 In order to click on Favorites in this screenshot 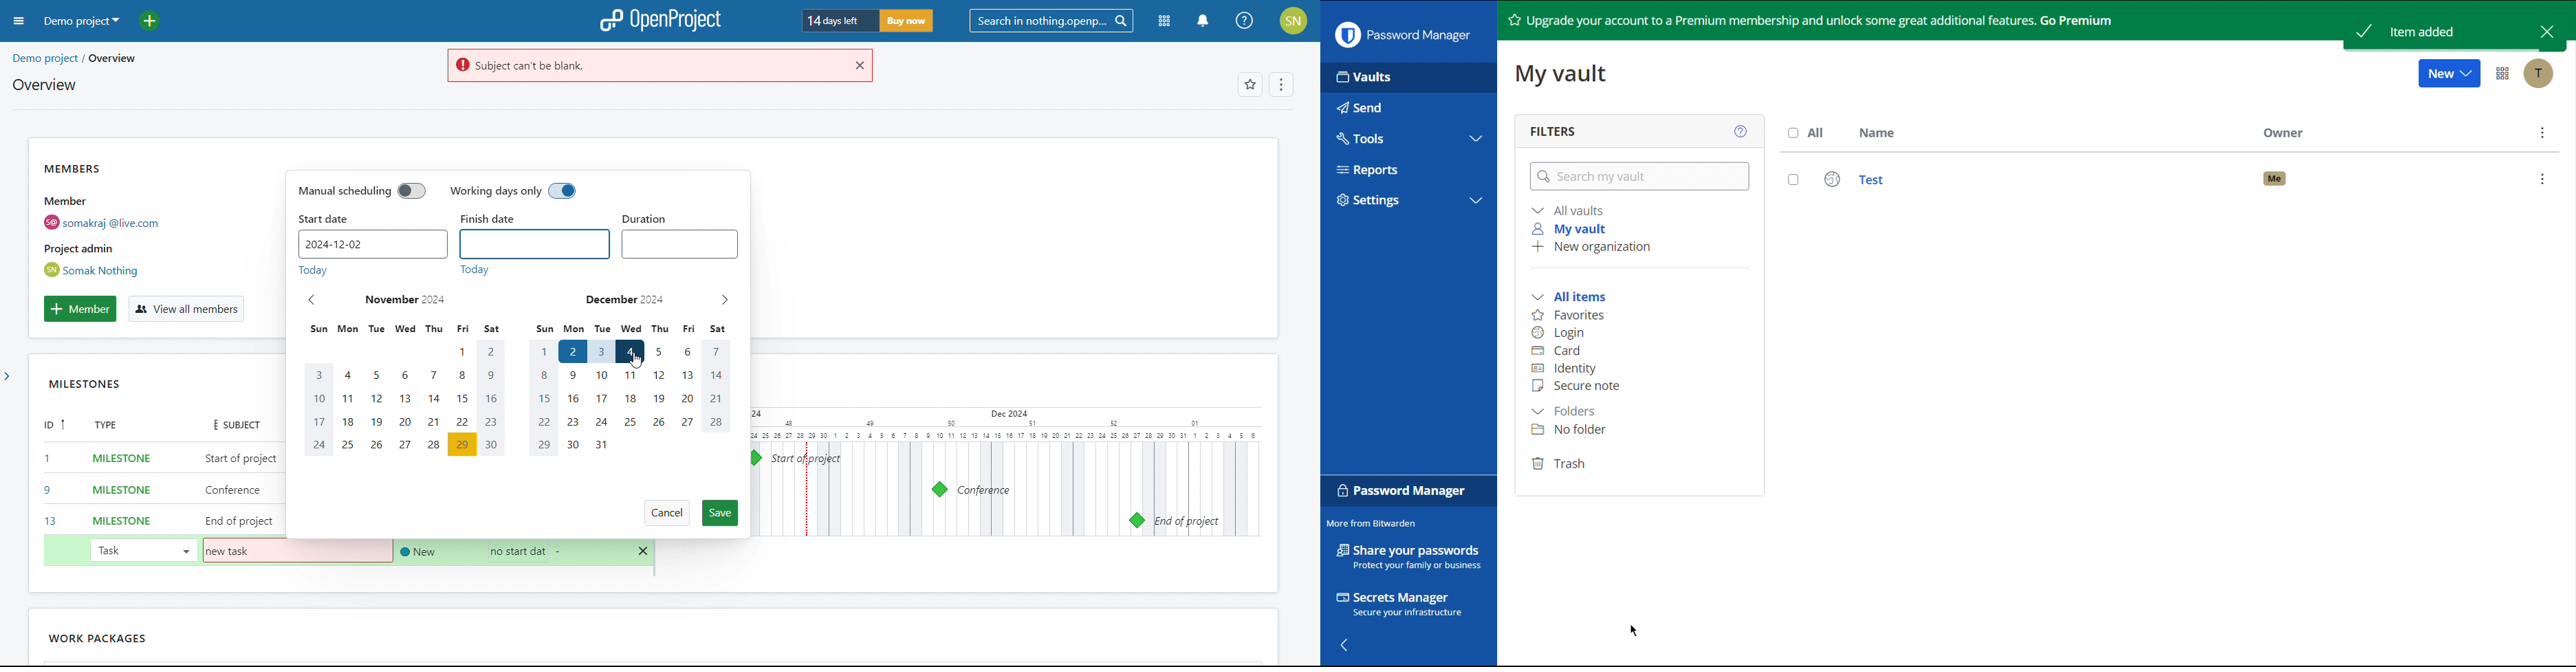, I will do `click(1568, 317)`.